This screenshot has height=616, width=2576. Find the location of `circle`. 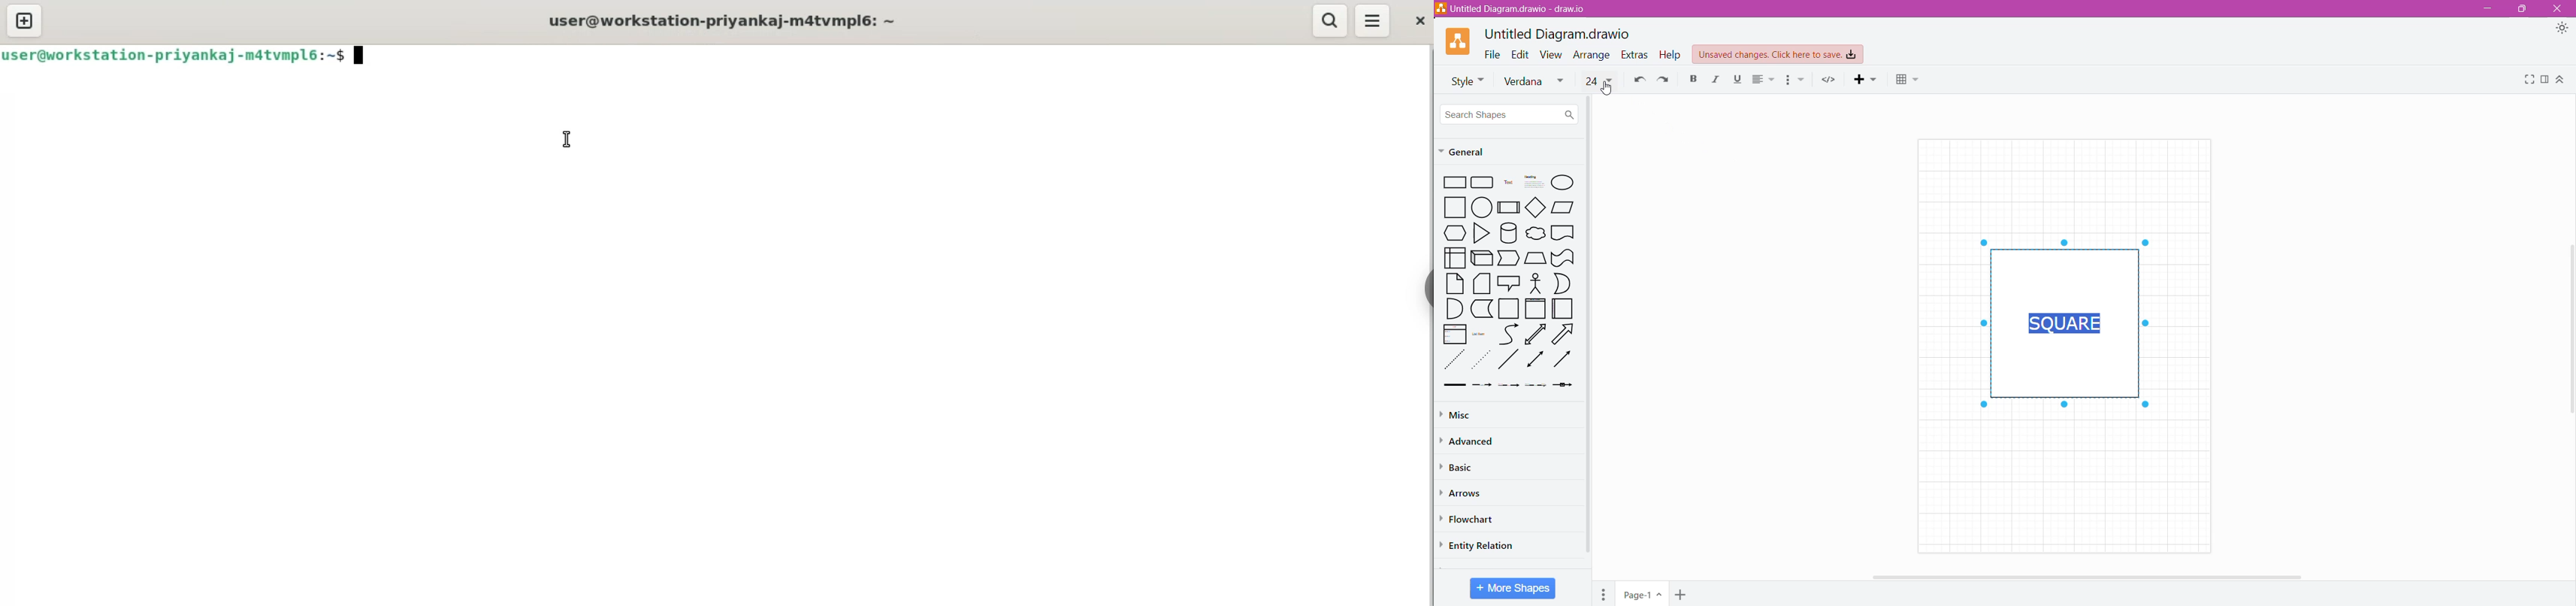

circle is located at coordinates (1482, 206).